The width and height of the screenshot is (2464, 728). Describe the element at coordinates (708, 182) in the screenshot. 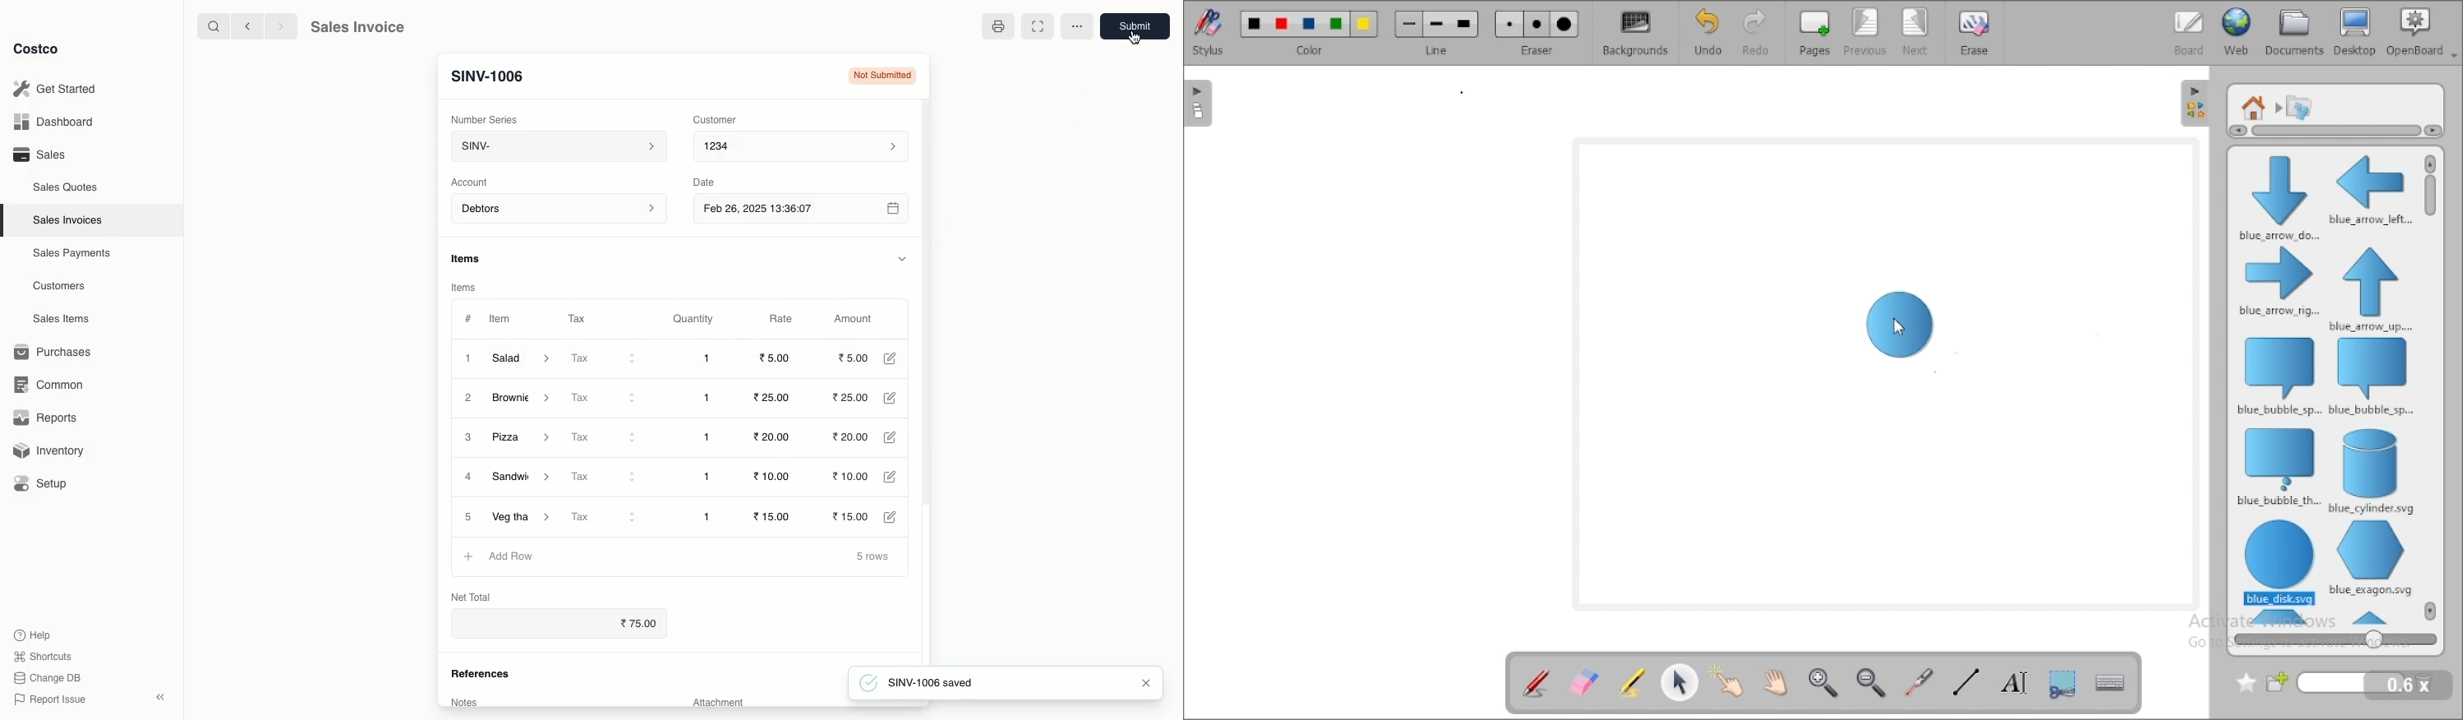

I see `Date` at that location.